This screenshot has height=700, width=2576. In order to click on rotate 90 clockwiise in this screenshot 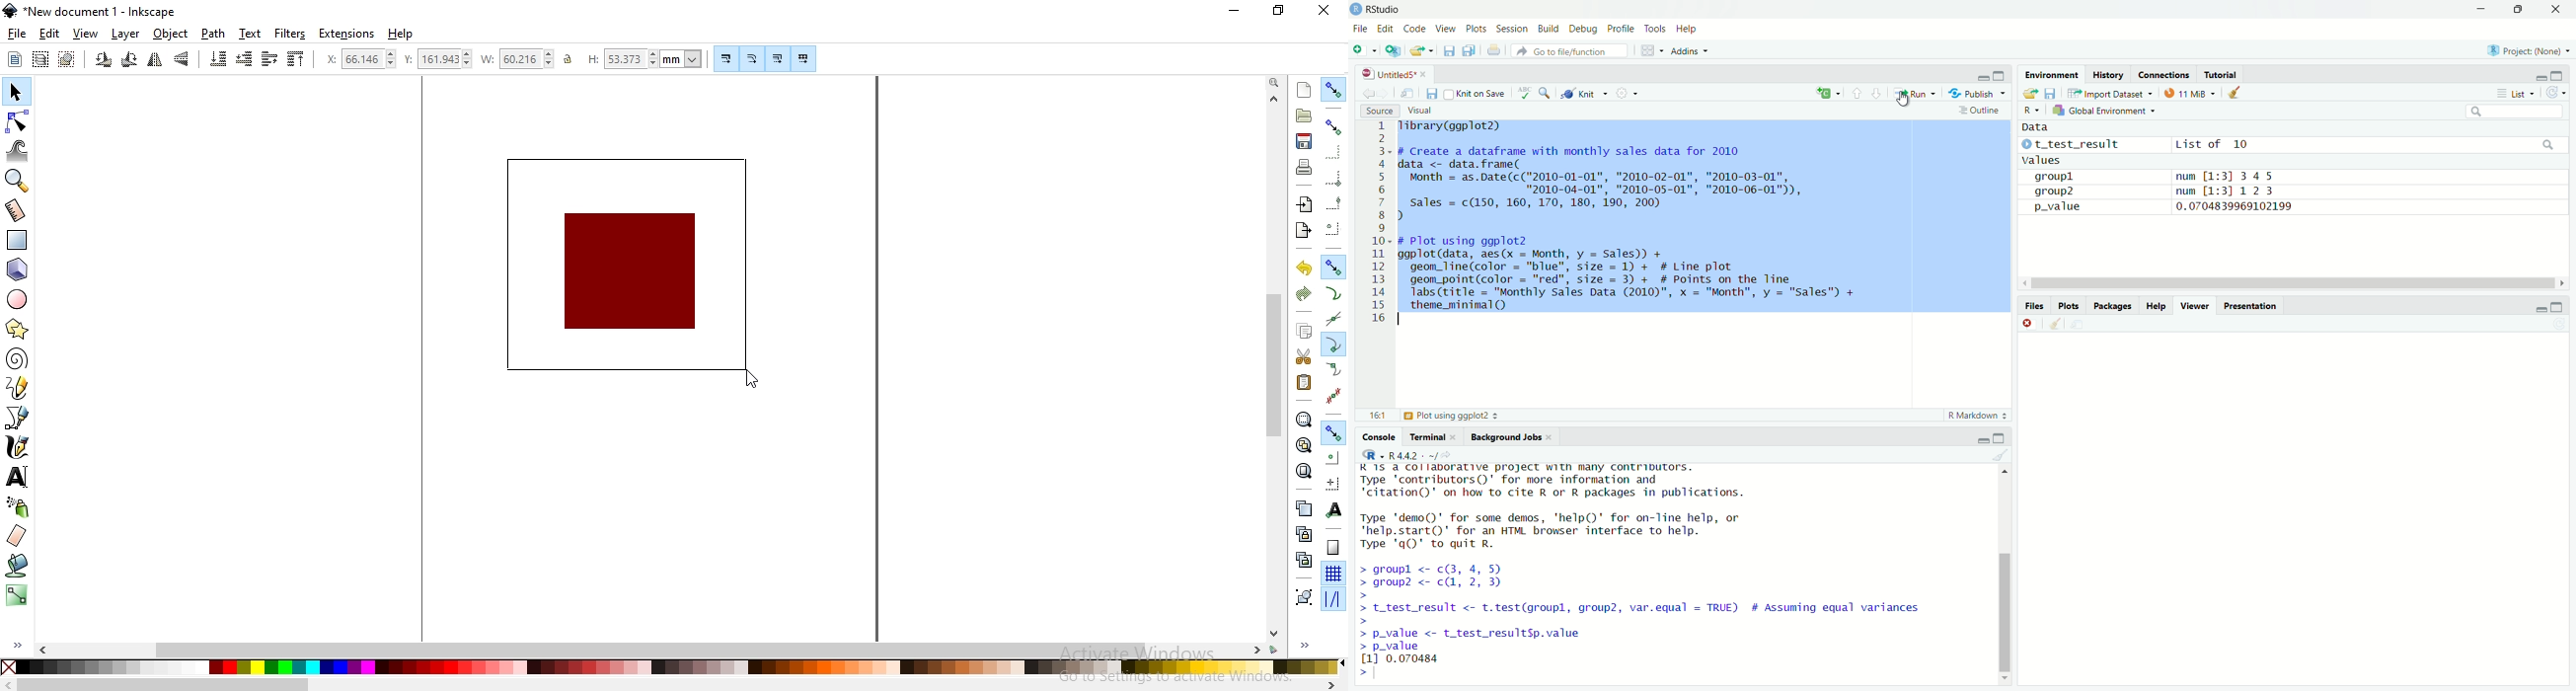, I will do `click(127, 62)`.